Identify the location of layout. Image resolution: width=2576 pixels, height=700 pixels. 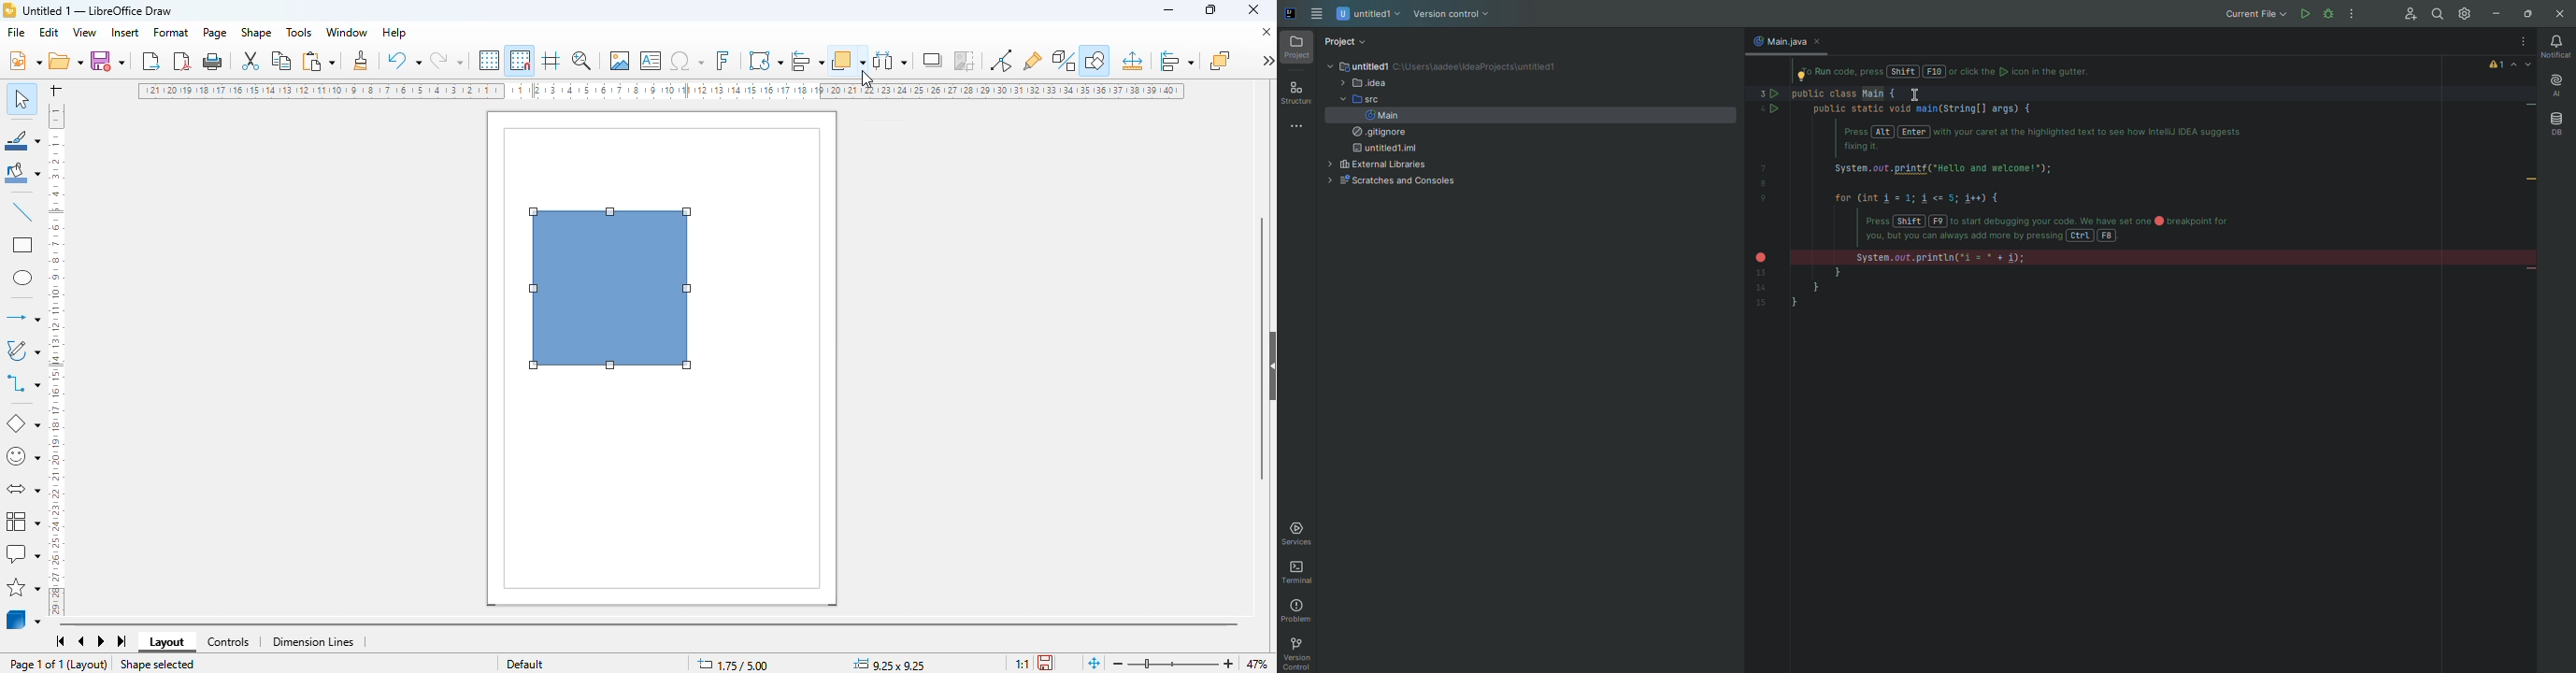
(167, 642).